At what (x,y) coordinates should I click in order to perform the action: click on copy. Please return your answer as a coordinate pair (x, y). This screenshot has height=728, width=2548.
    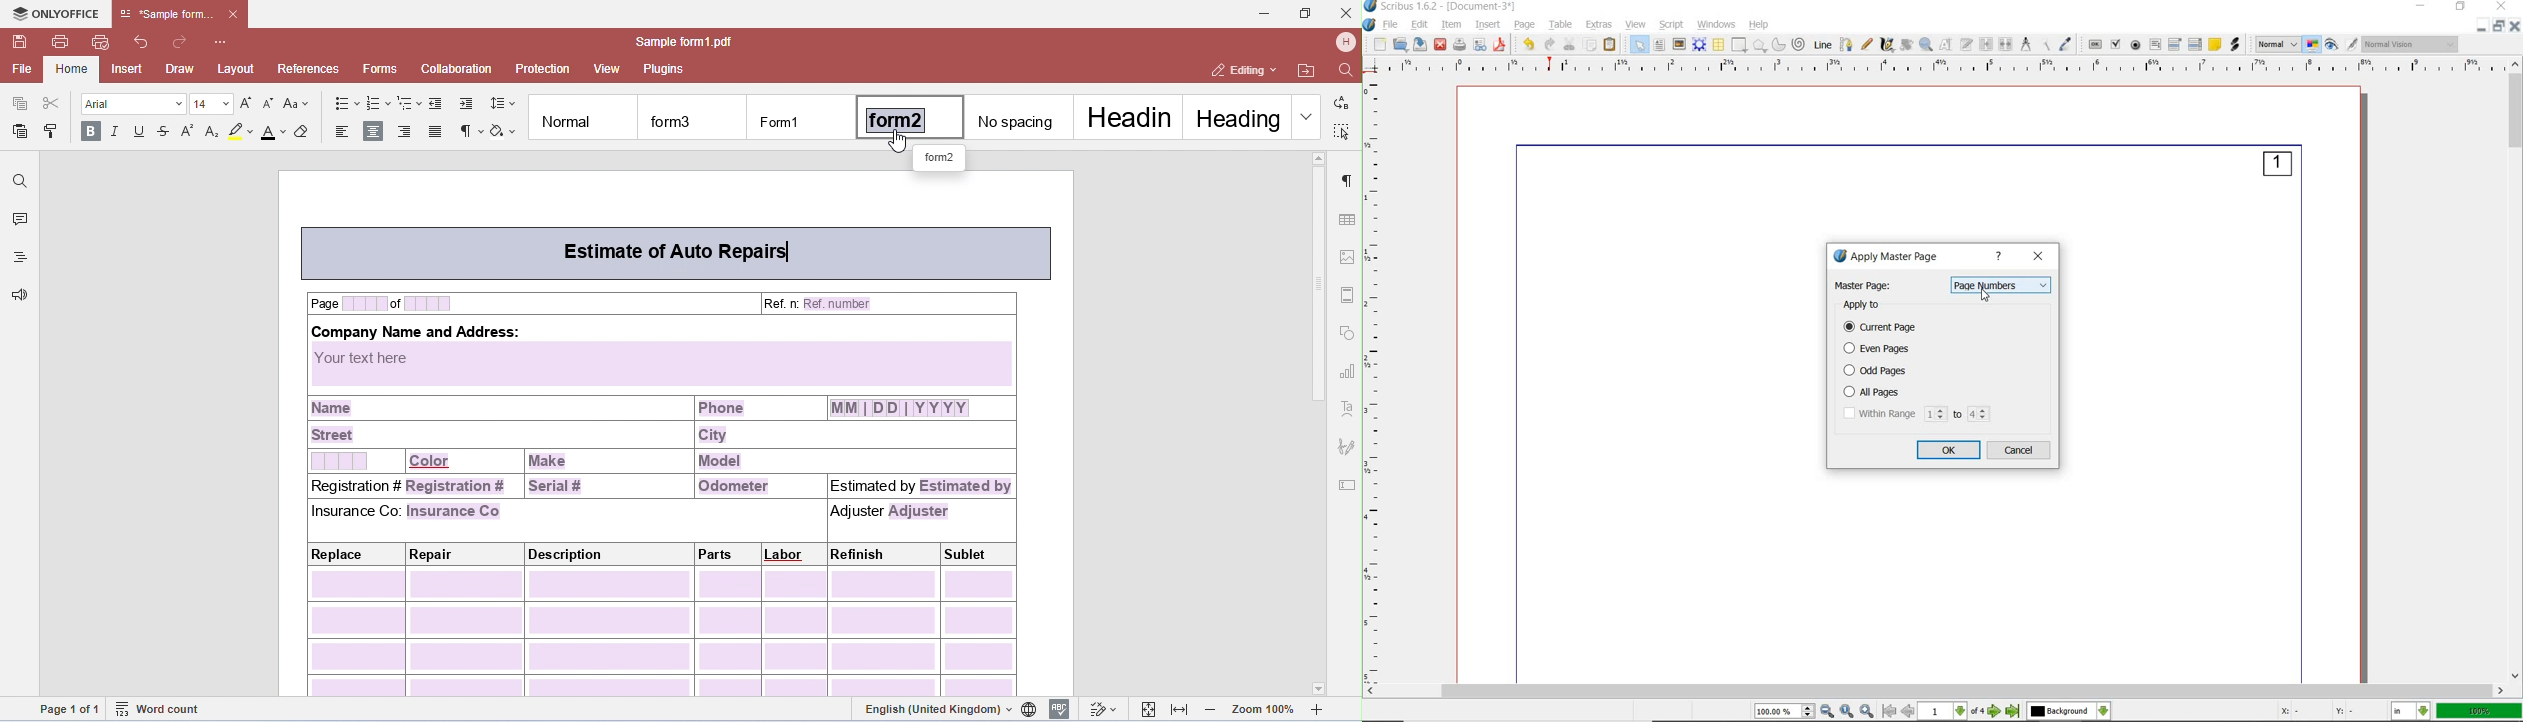
    Looking at the image, I should click on (1591, 45).